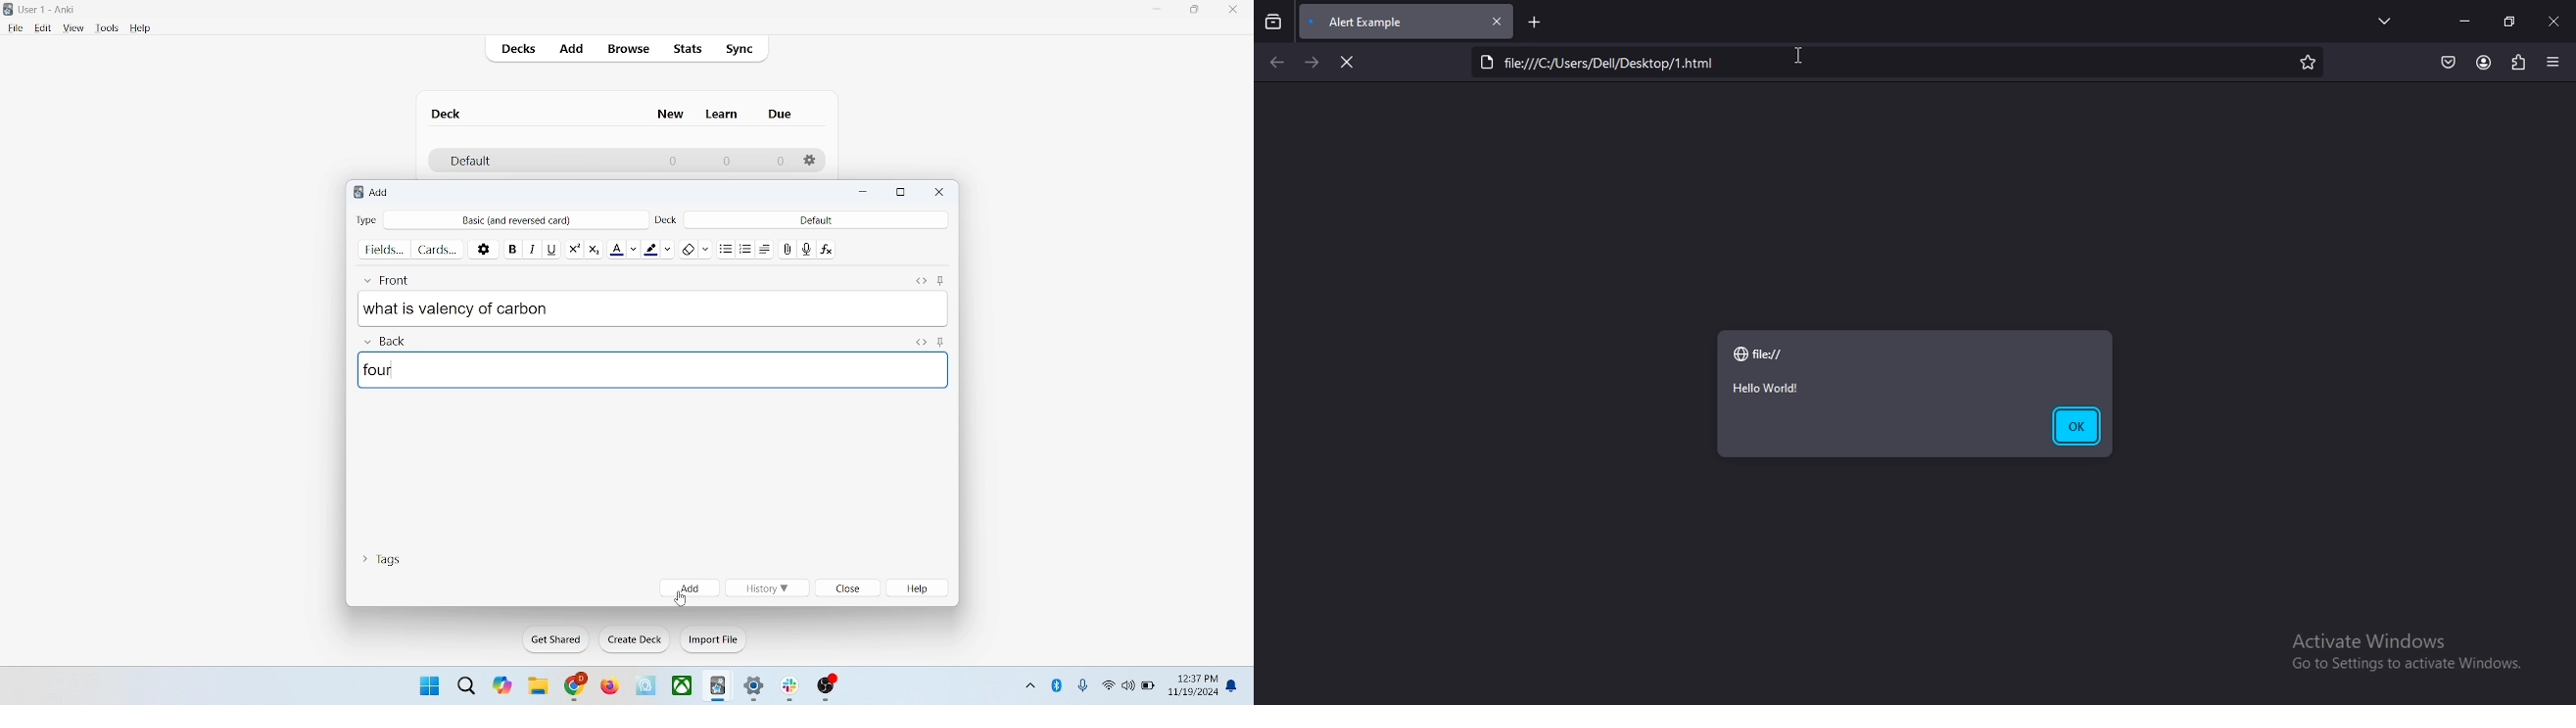 The image size is (2576, 728). Describe the element at coordinates (467, 684) in the screenshot. I see `search` at that location.